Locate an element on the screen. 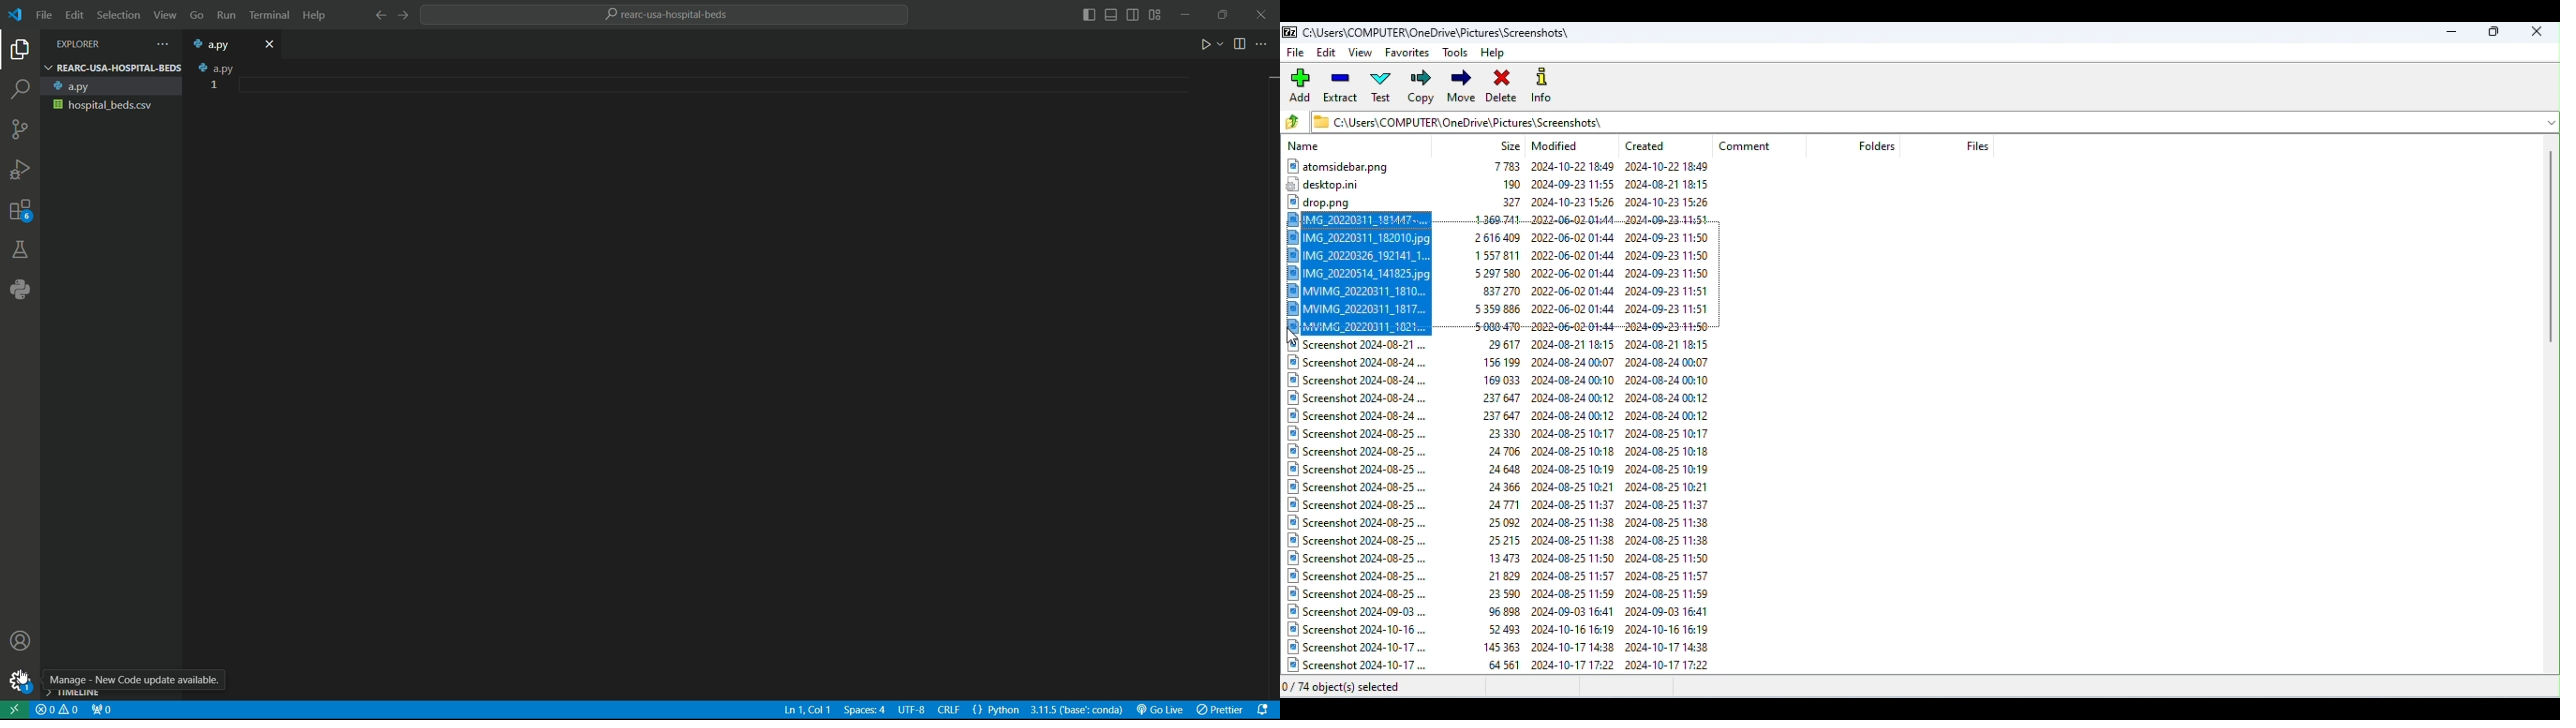 Image resolution: width=2576 pixels, height=728 pixels. Ln 1, Col 1 is located at coordinates (807, 710).